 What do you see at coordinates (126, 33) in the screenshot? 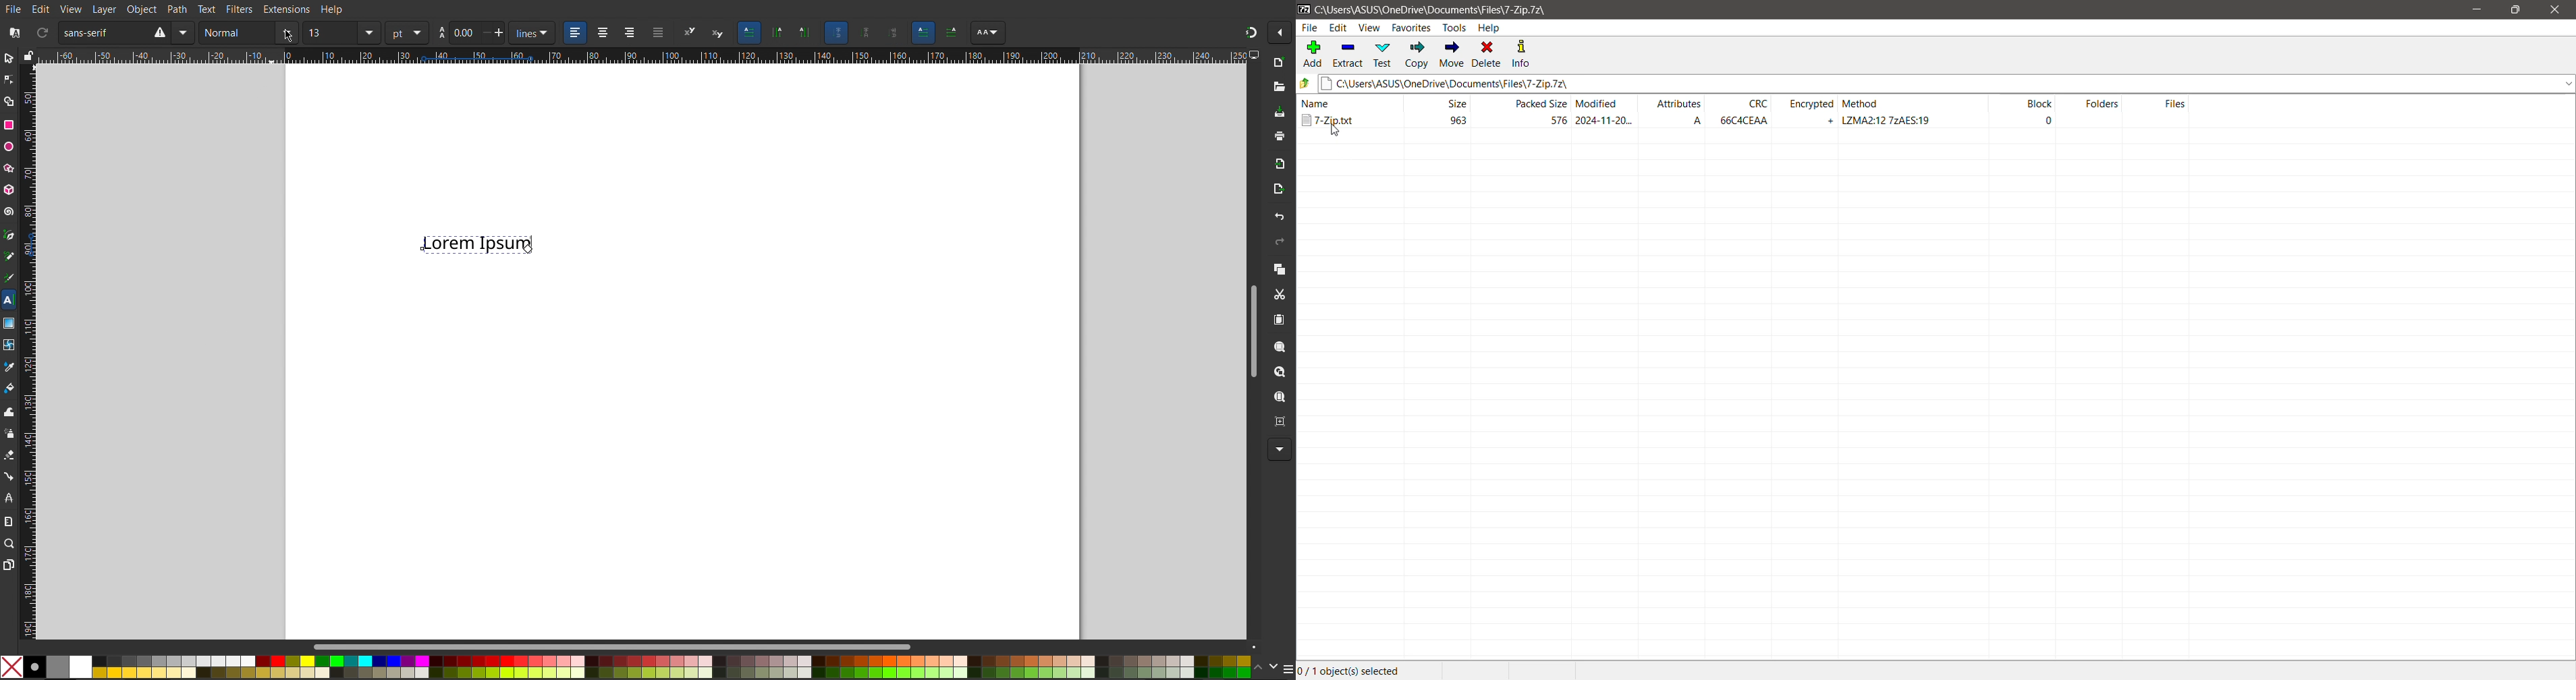
I see `Font` at bounding box center [126, 33].